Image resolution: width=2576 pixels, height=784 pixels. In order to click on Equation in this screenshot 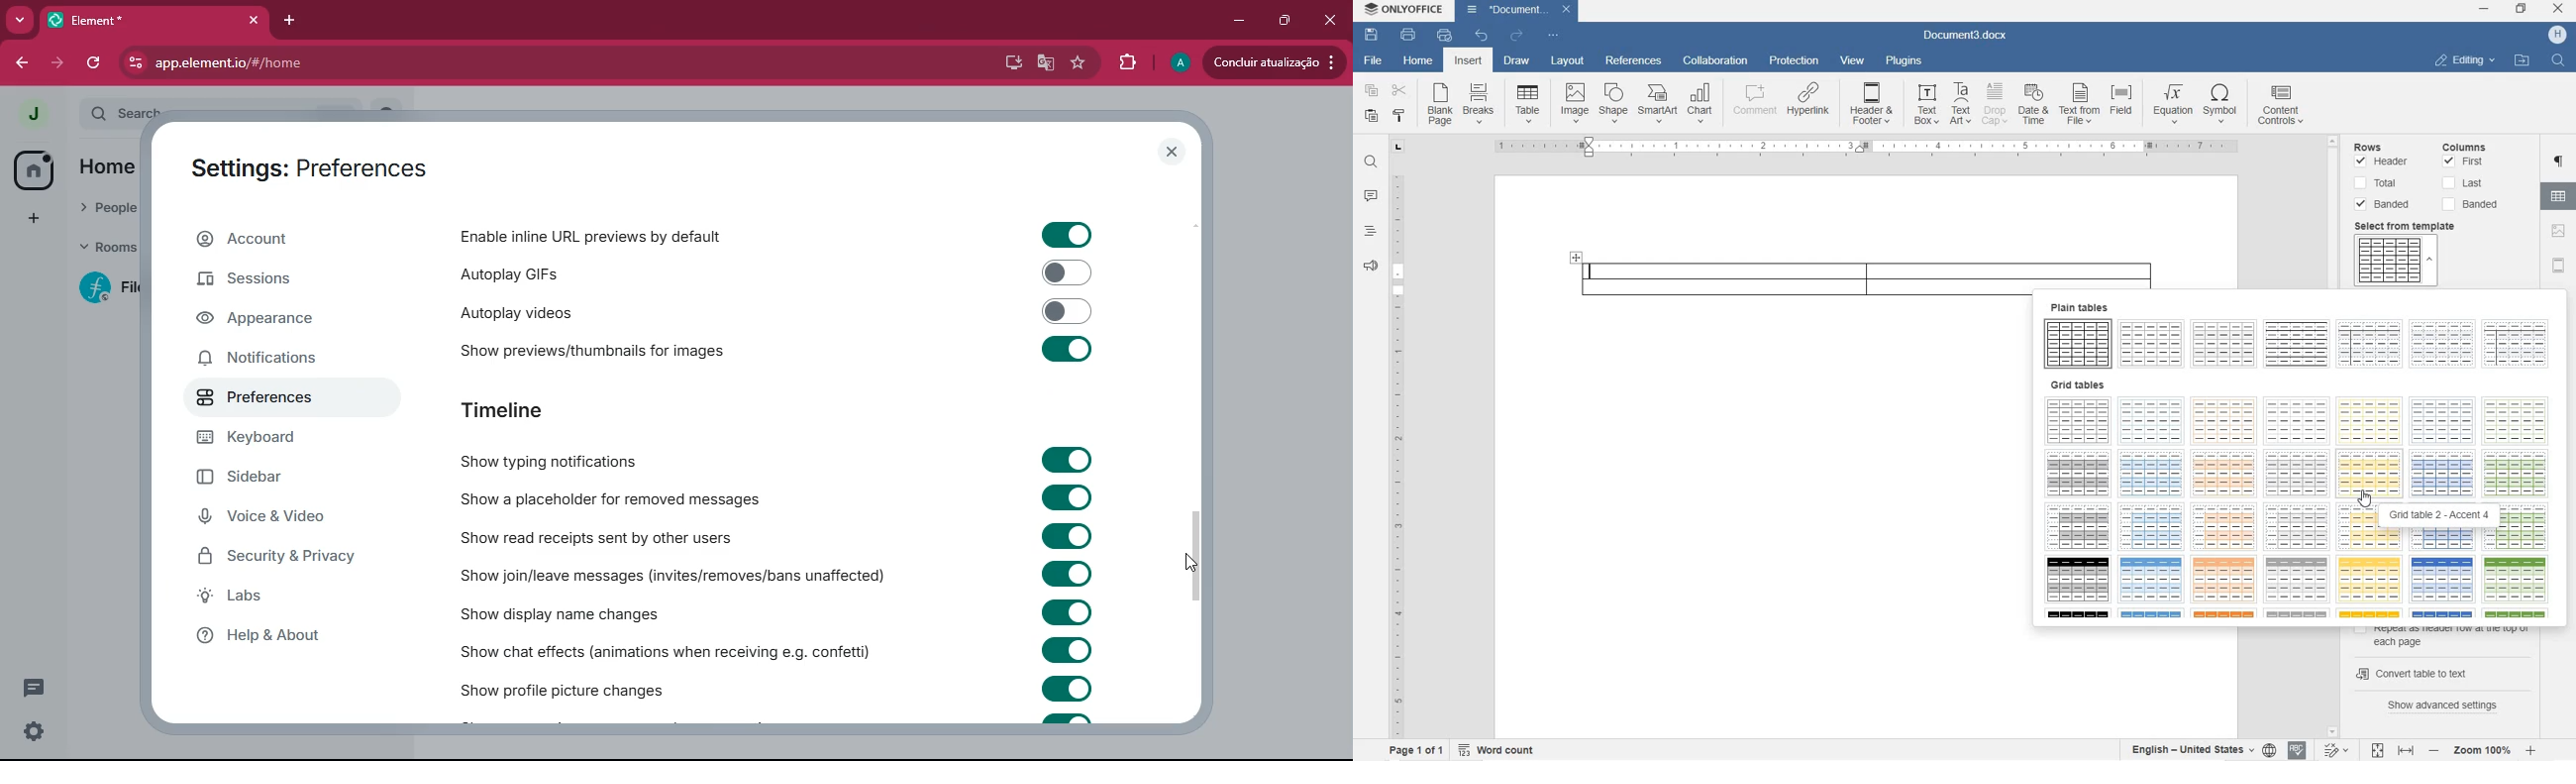, I will do `click(2173, 103)`.